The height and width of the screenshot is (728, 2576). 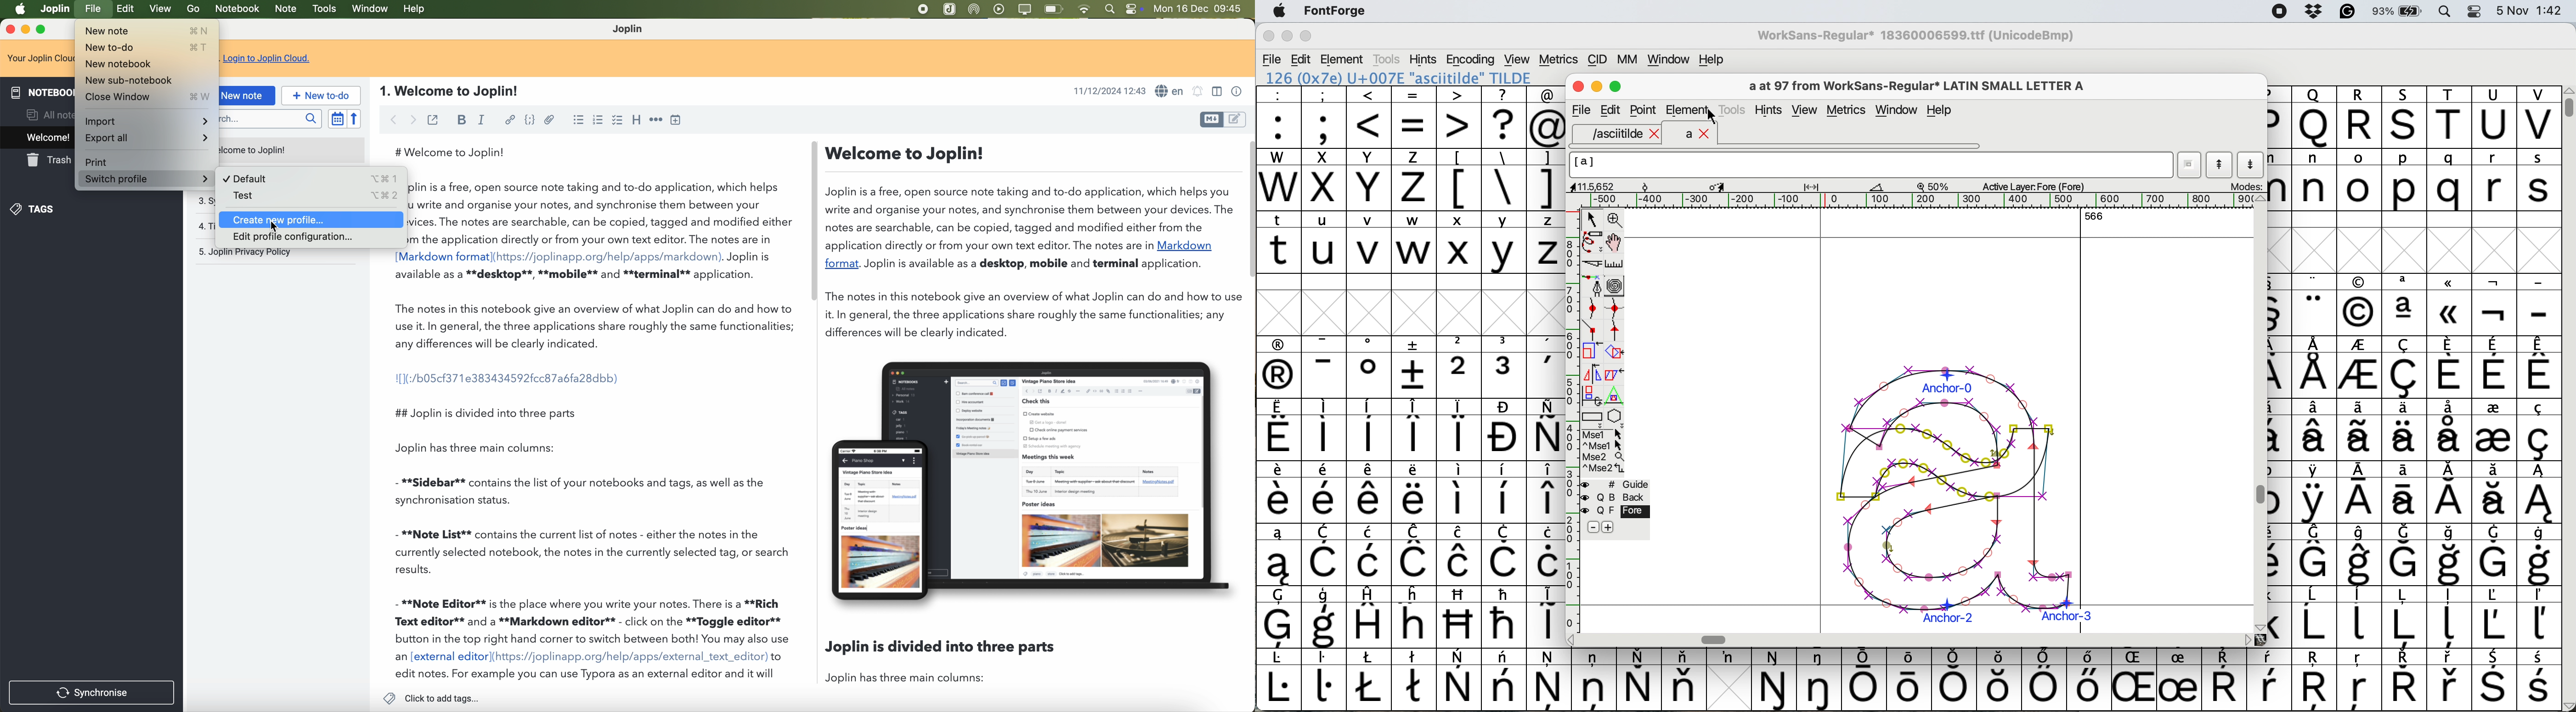 What do you see at coordinates (529, 120) in the screenshot?
I see `code` at bounding box center [529, 120].